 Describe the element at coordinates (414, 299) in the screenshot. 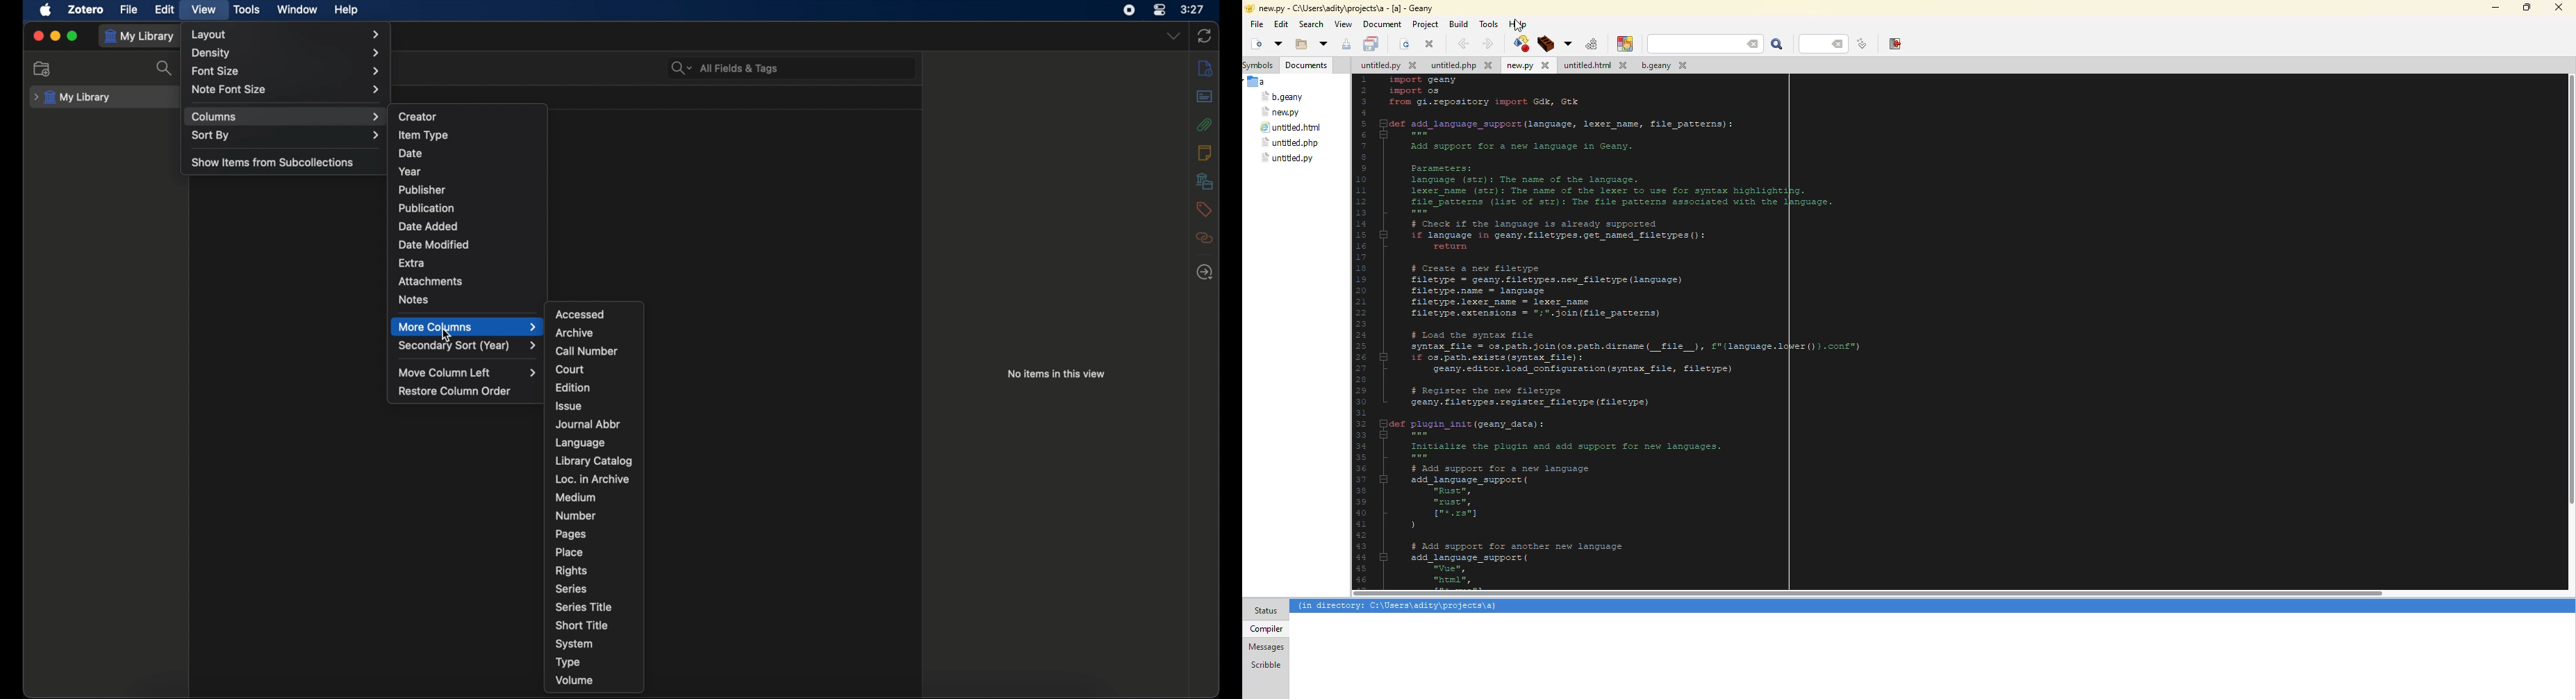

I see `notes` at that location.